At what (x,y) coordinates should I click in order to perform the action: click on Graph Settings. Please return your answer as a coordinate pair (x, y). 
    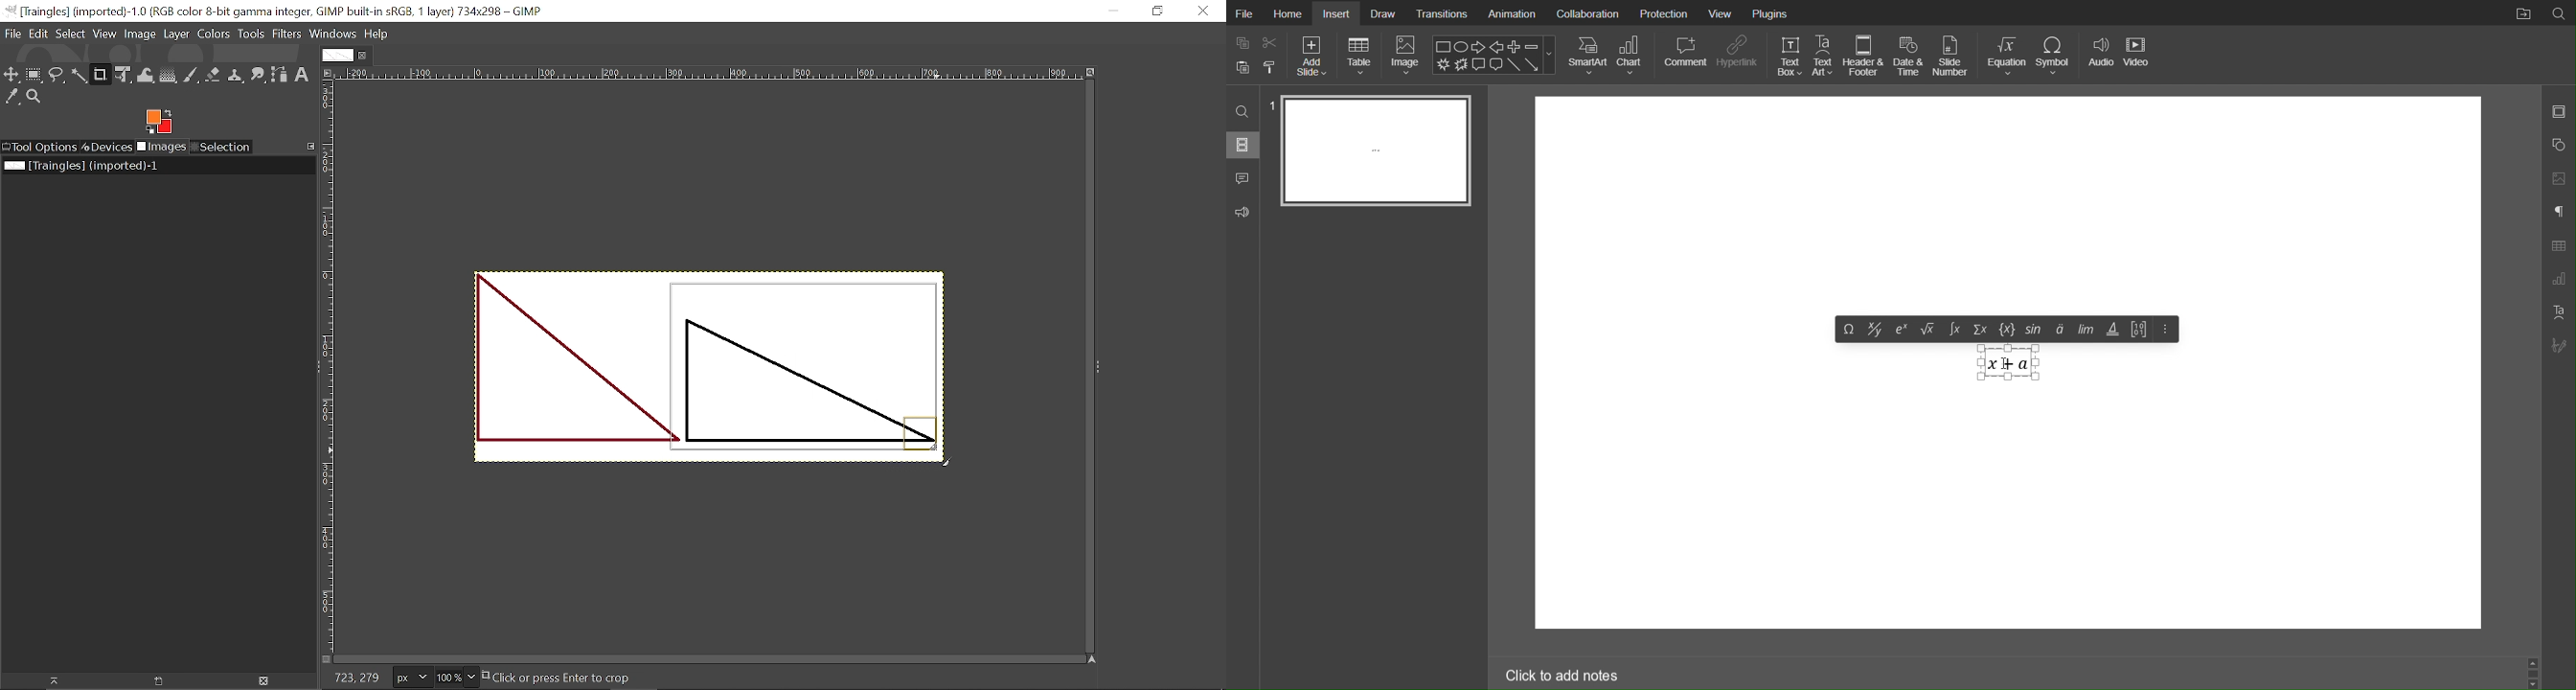
    Looking at the image, I should click on (2558, 280).